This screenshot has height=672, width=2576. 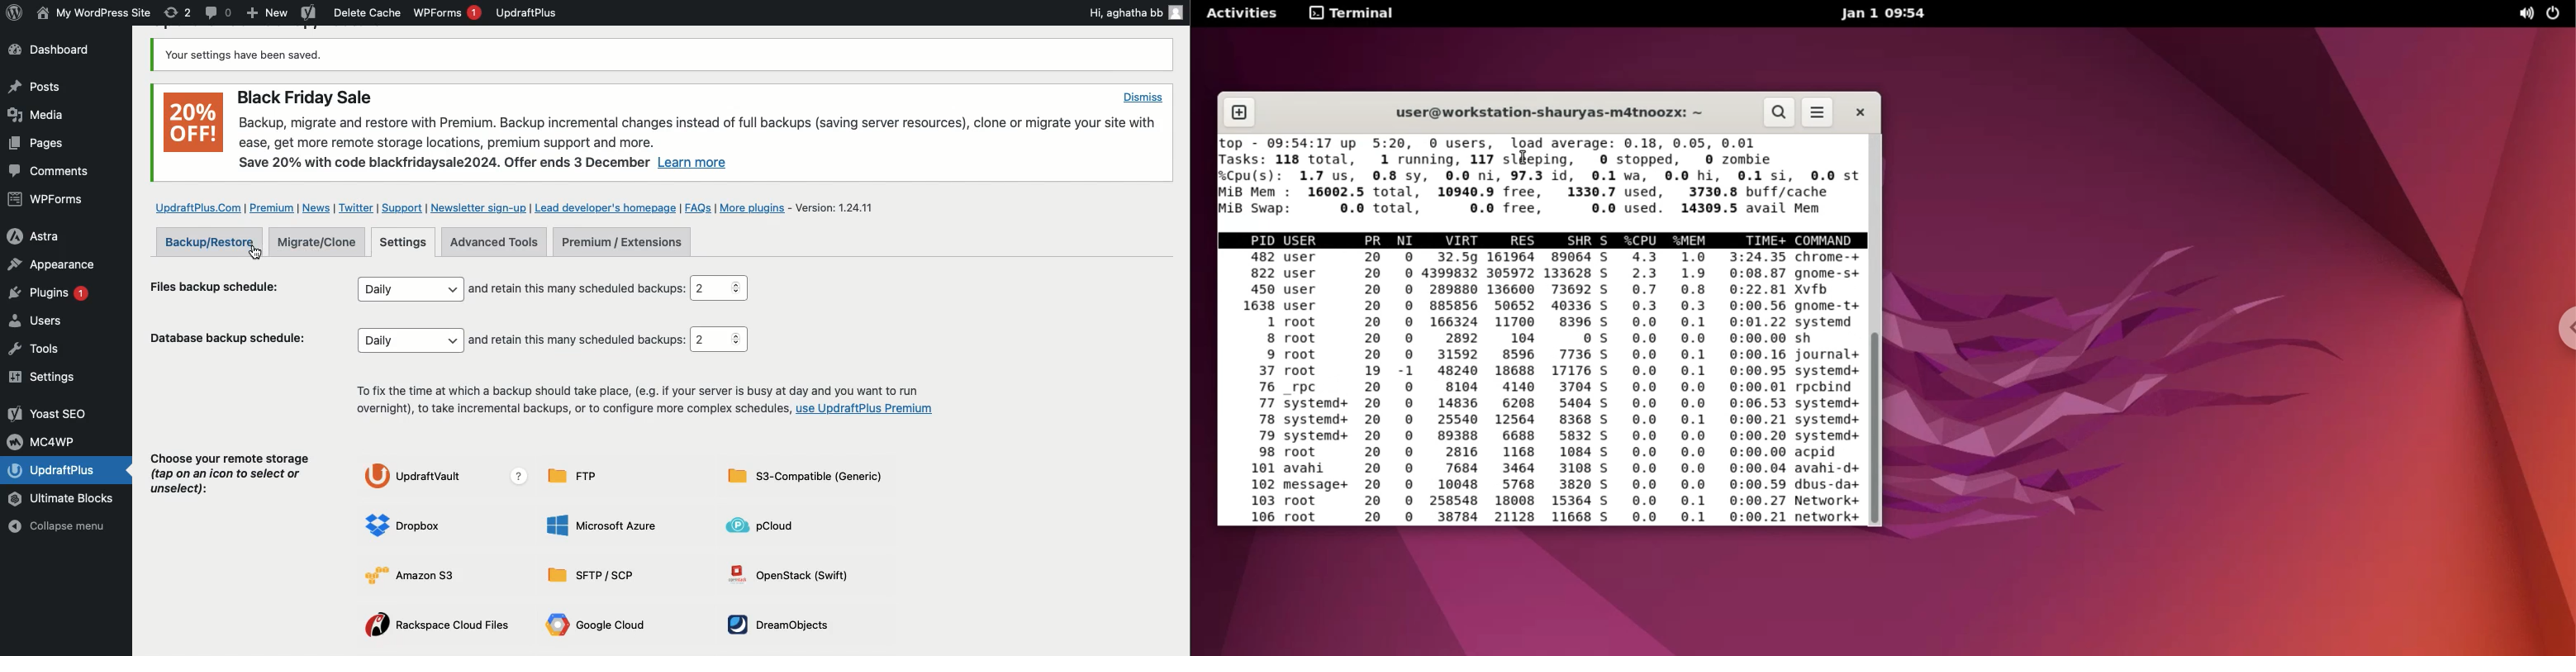 What do you see at coordinates (92, 13) in the screenshot?
I see `WordPress Site` at bounding box center [92, 13].